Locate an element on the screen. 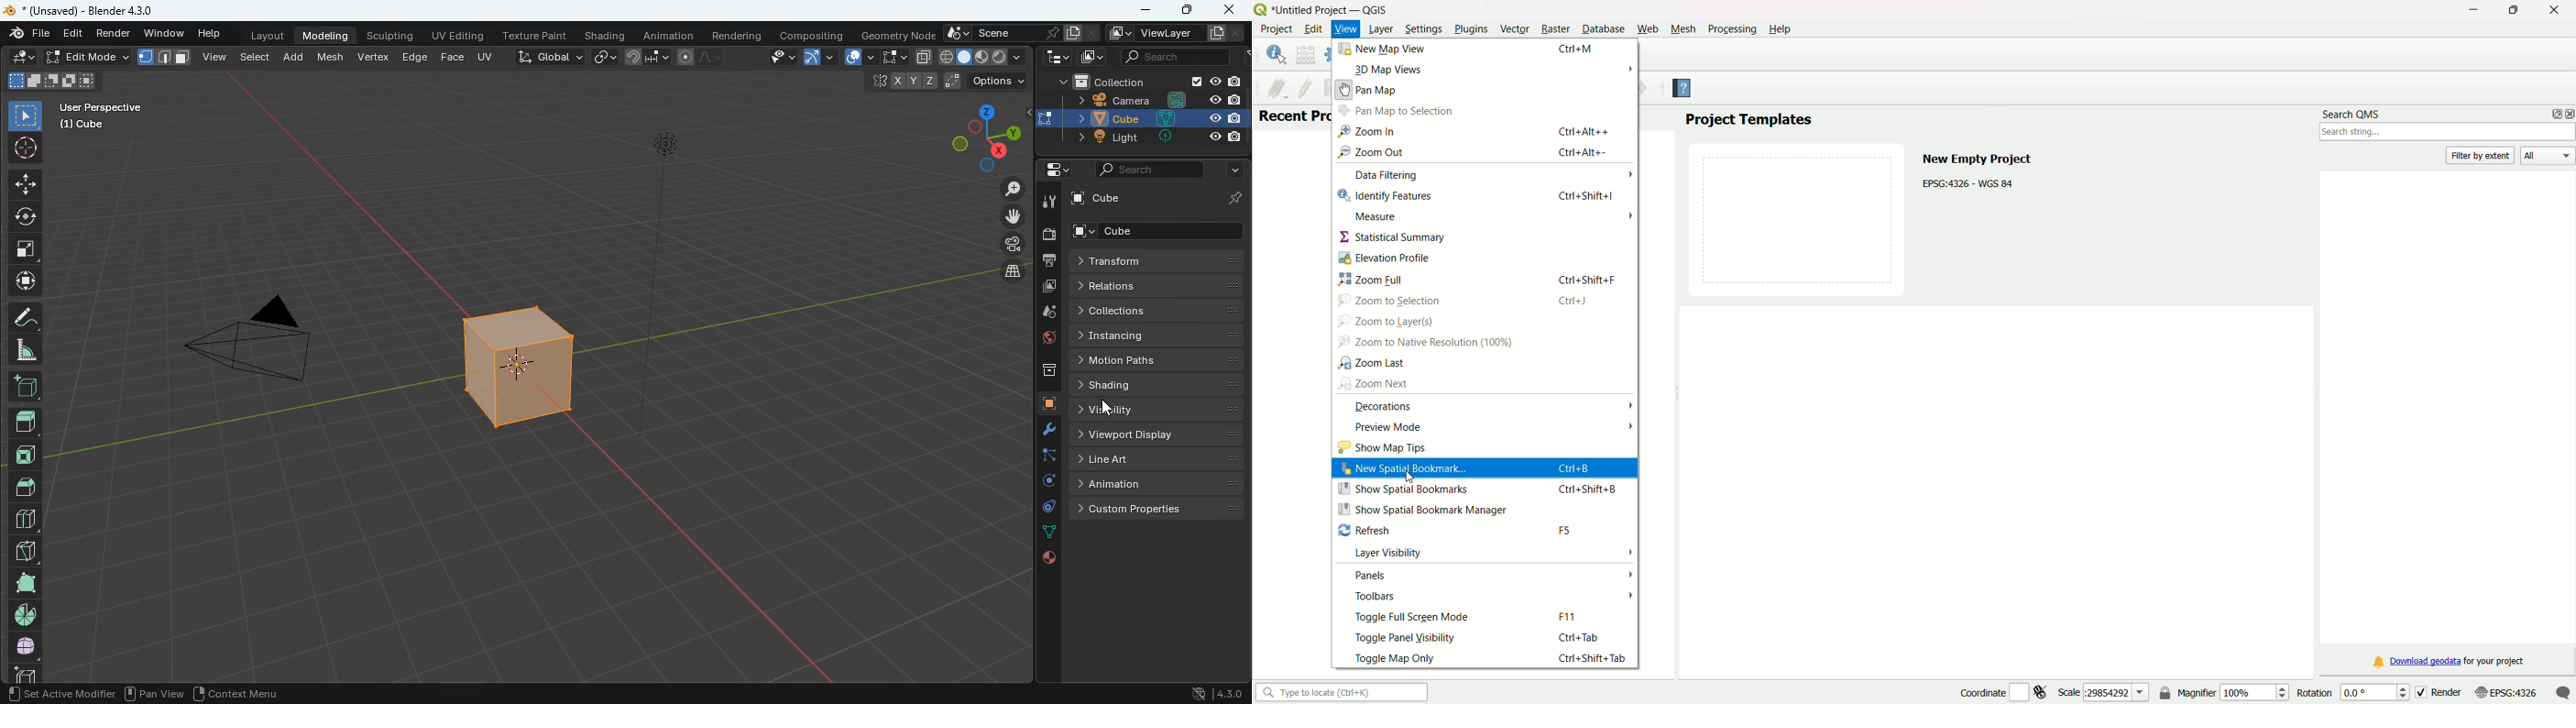 This screenshot has height=728, width=2576. view is located at coordinates (215, 58).